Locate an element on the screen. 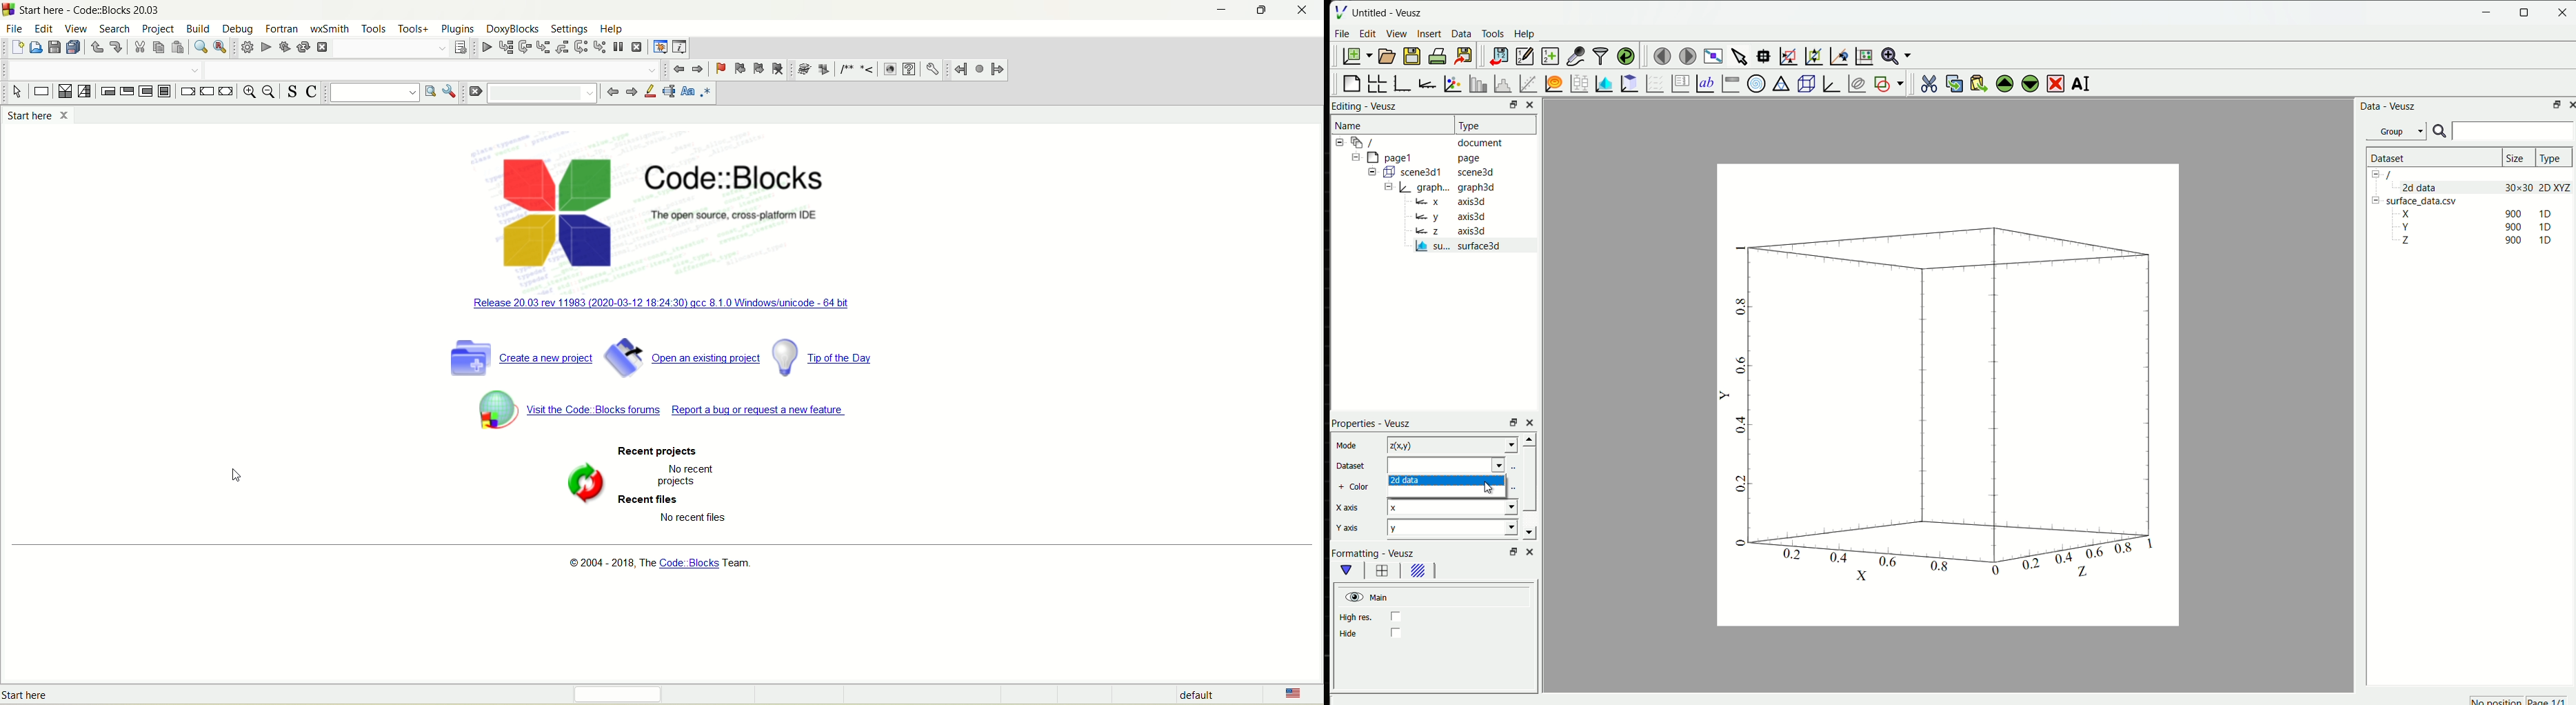 The height and width of the screenshot is (728, 2576). next line is located at coordinates (525, 48).